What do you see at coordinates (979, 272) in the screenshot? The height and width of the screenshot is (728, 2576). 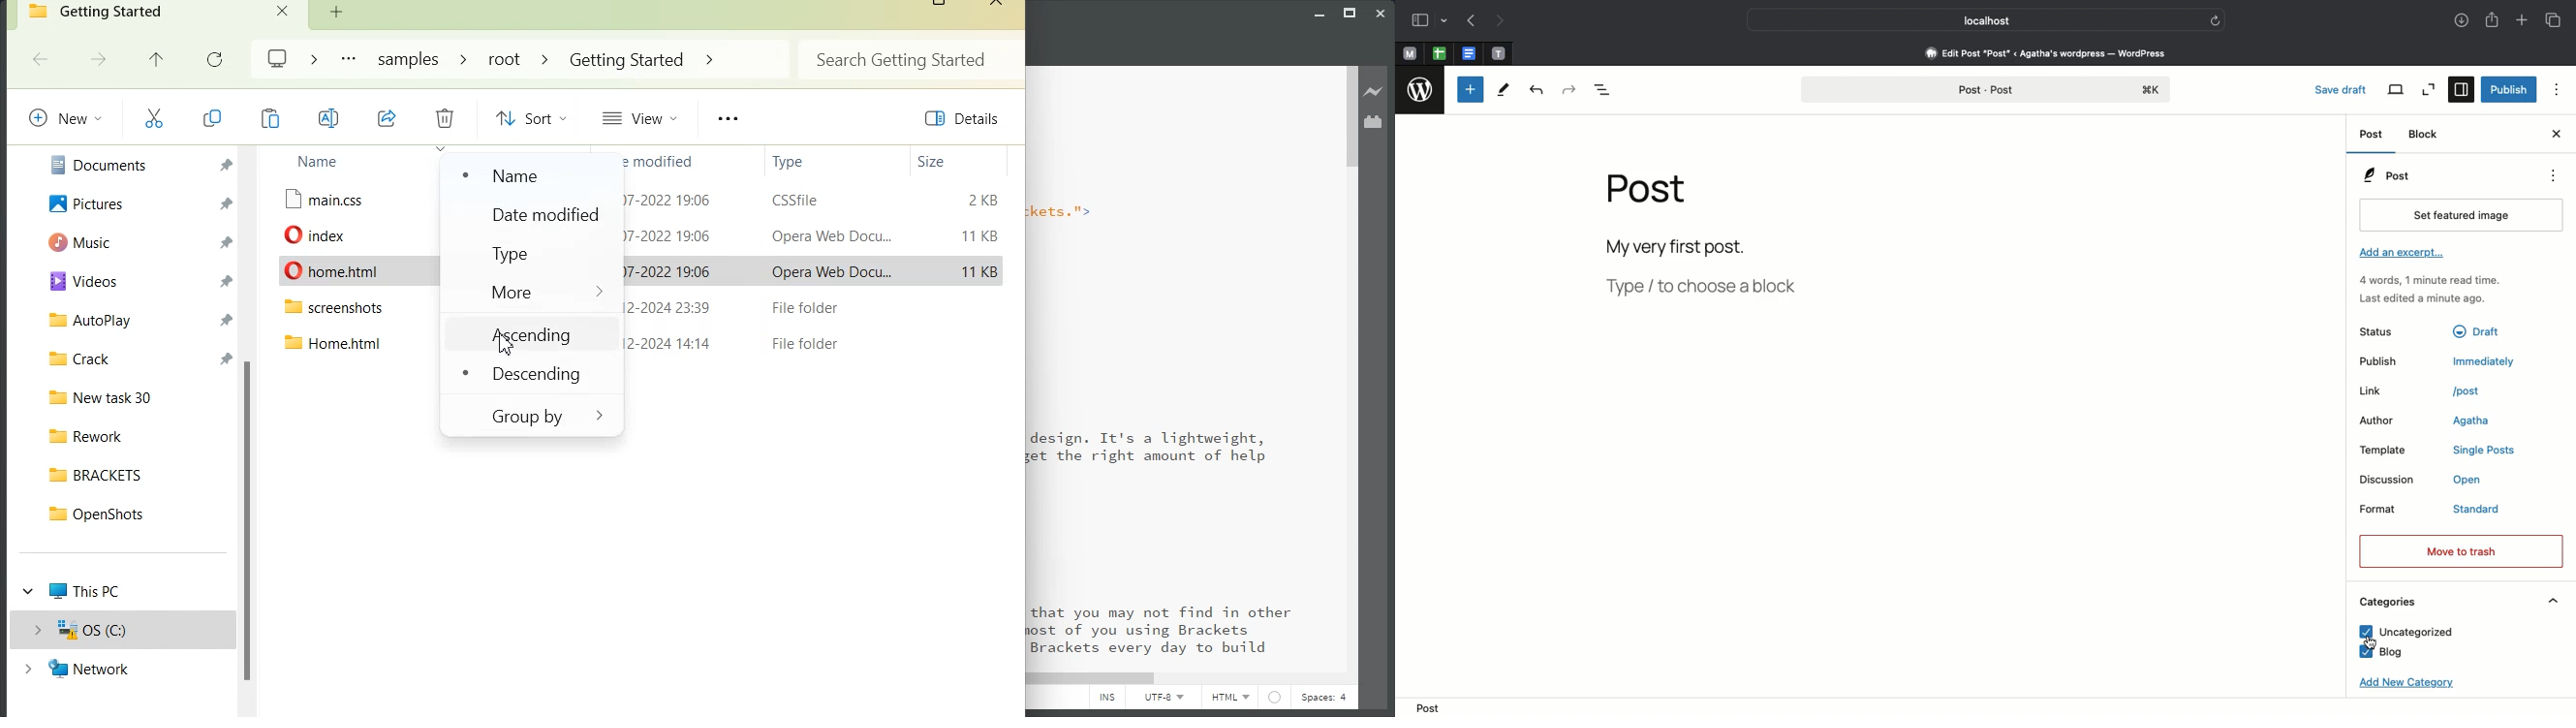 I see `11 KB` at bounding box center [979, 272].